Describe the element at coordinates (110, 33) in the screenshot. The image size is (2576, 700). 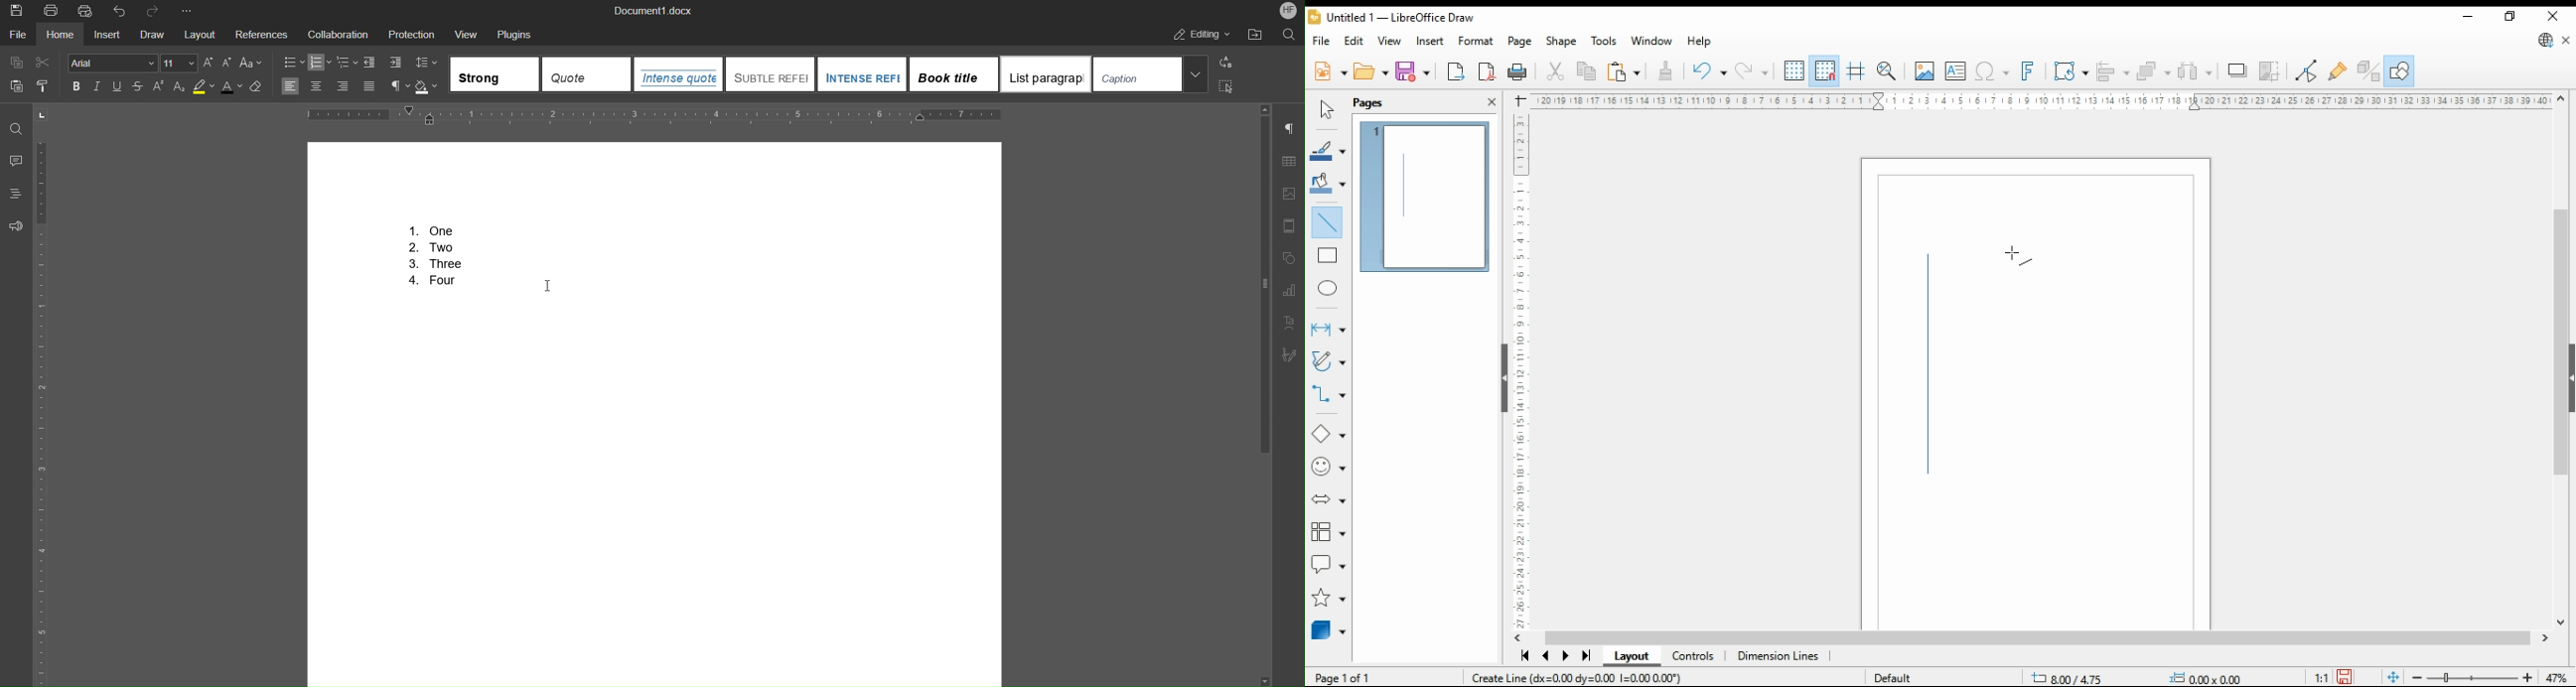
I see `Insert` at that location.